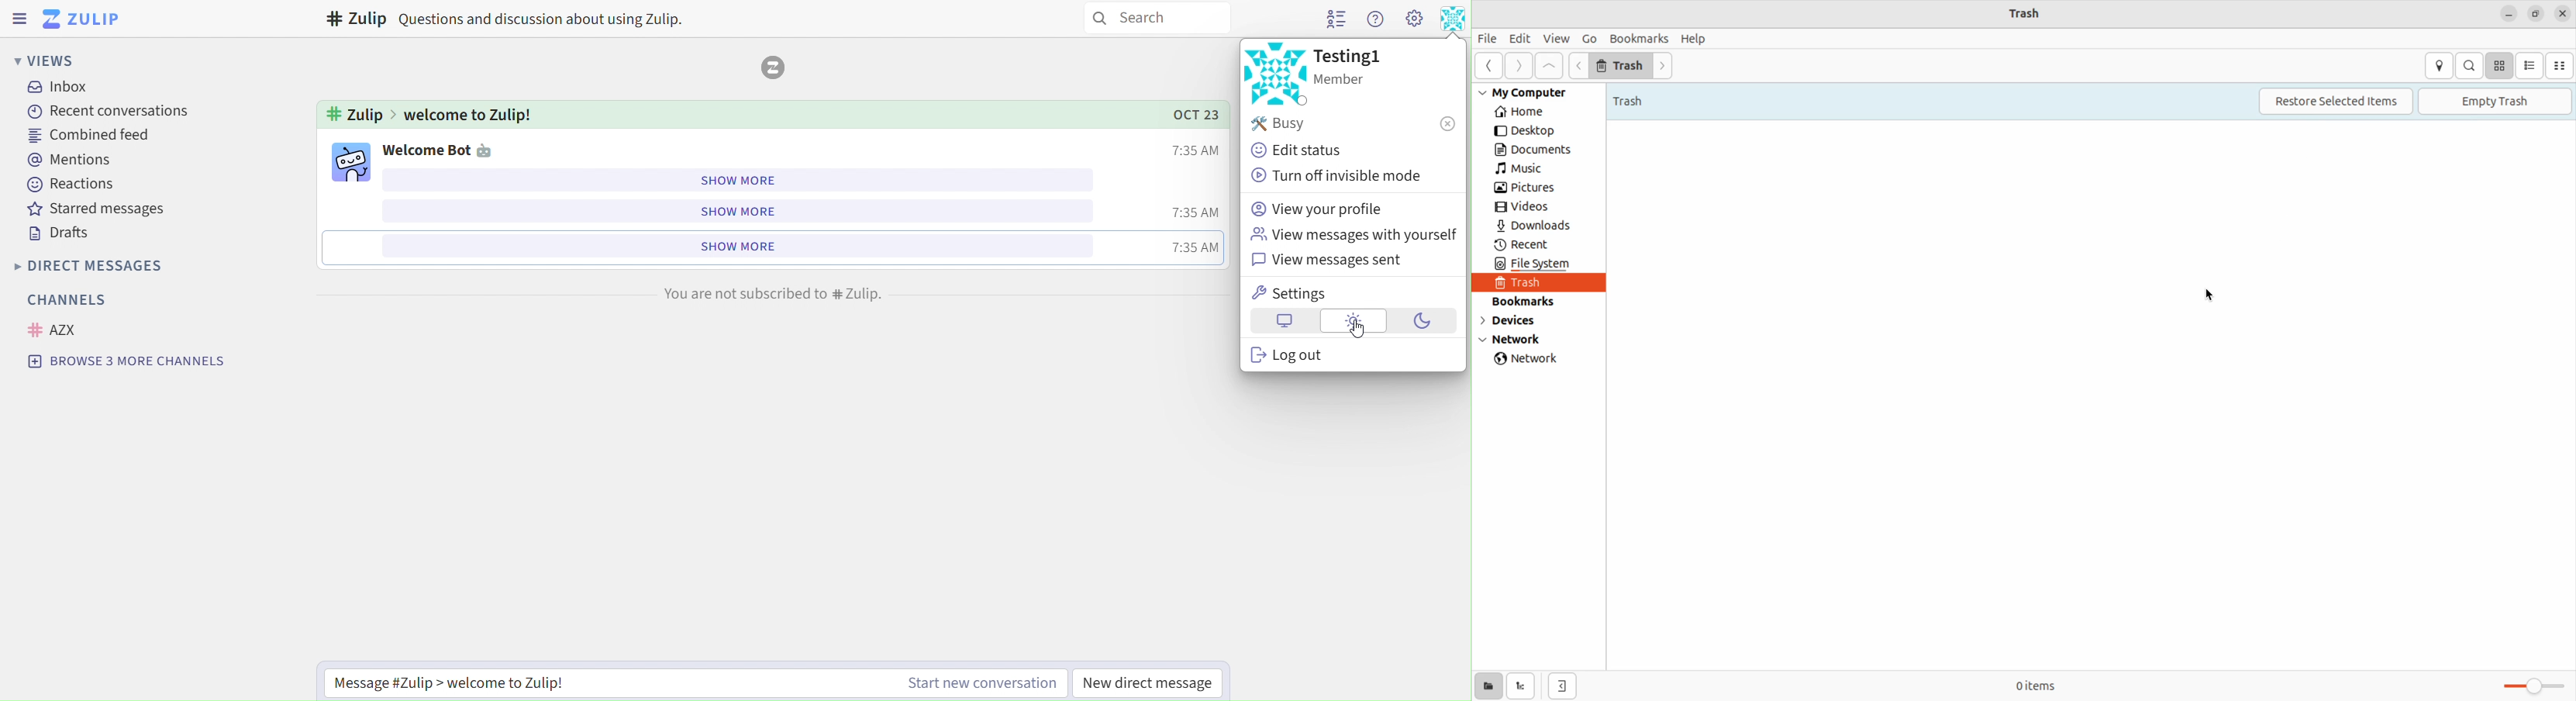 The width and height of the screenshot is (2576, 728). Describe the element at coordinates (1332, 19) in the screenshot. I see `hide user list` at that location.